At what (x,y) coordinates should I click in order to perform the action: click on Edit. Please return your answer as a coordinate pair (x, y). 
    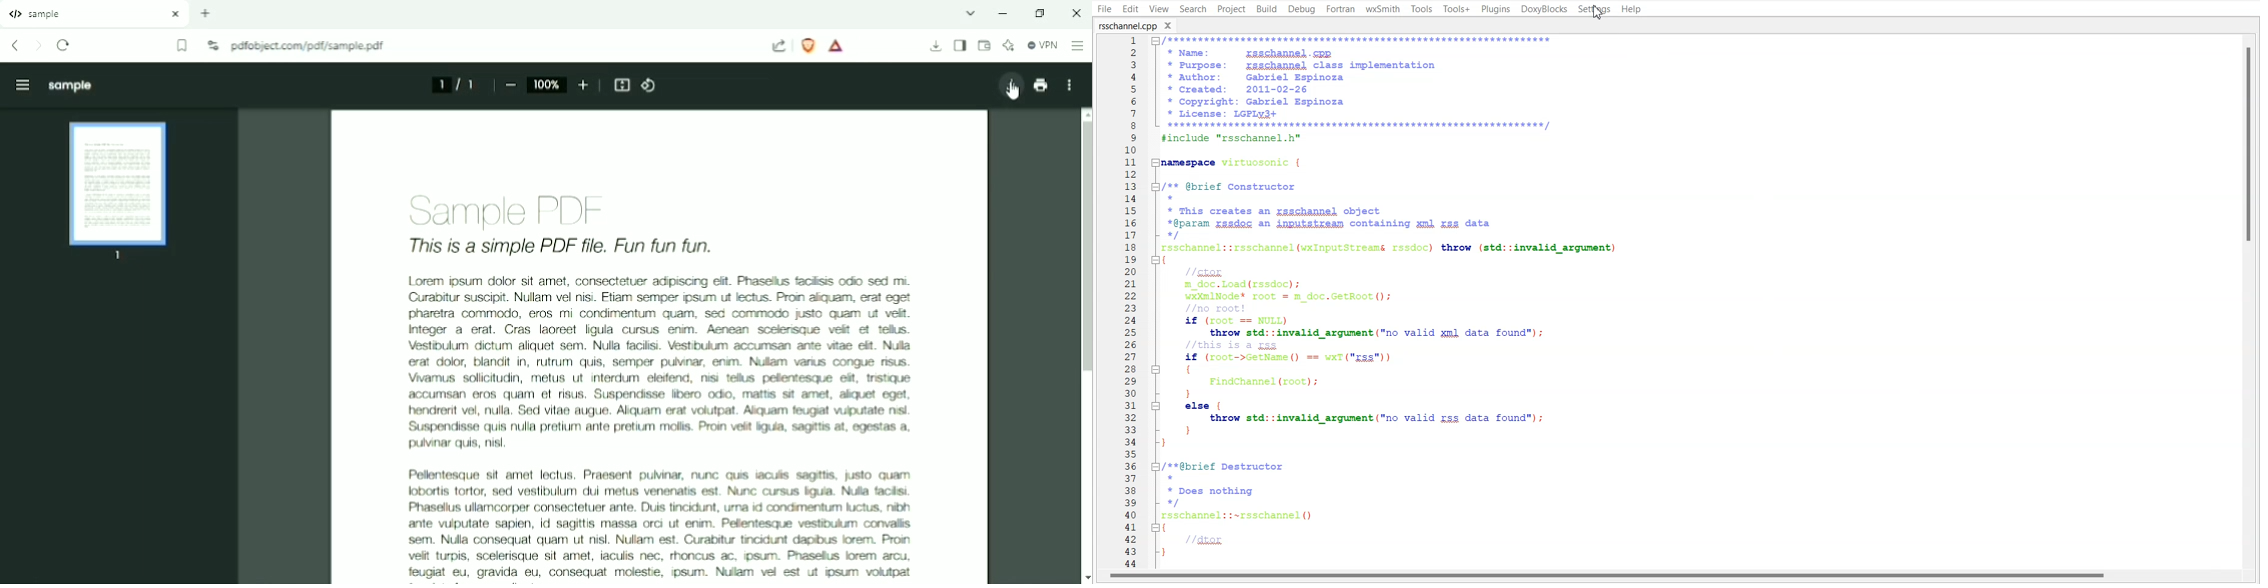
    Looking at the image, I should click on (1130, 8).